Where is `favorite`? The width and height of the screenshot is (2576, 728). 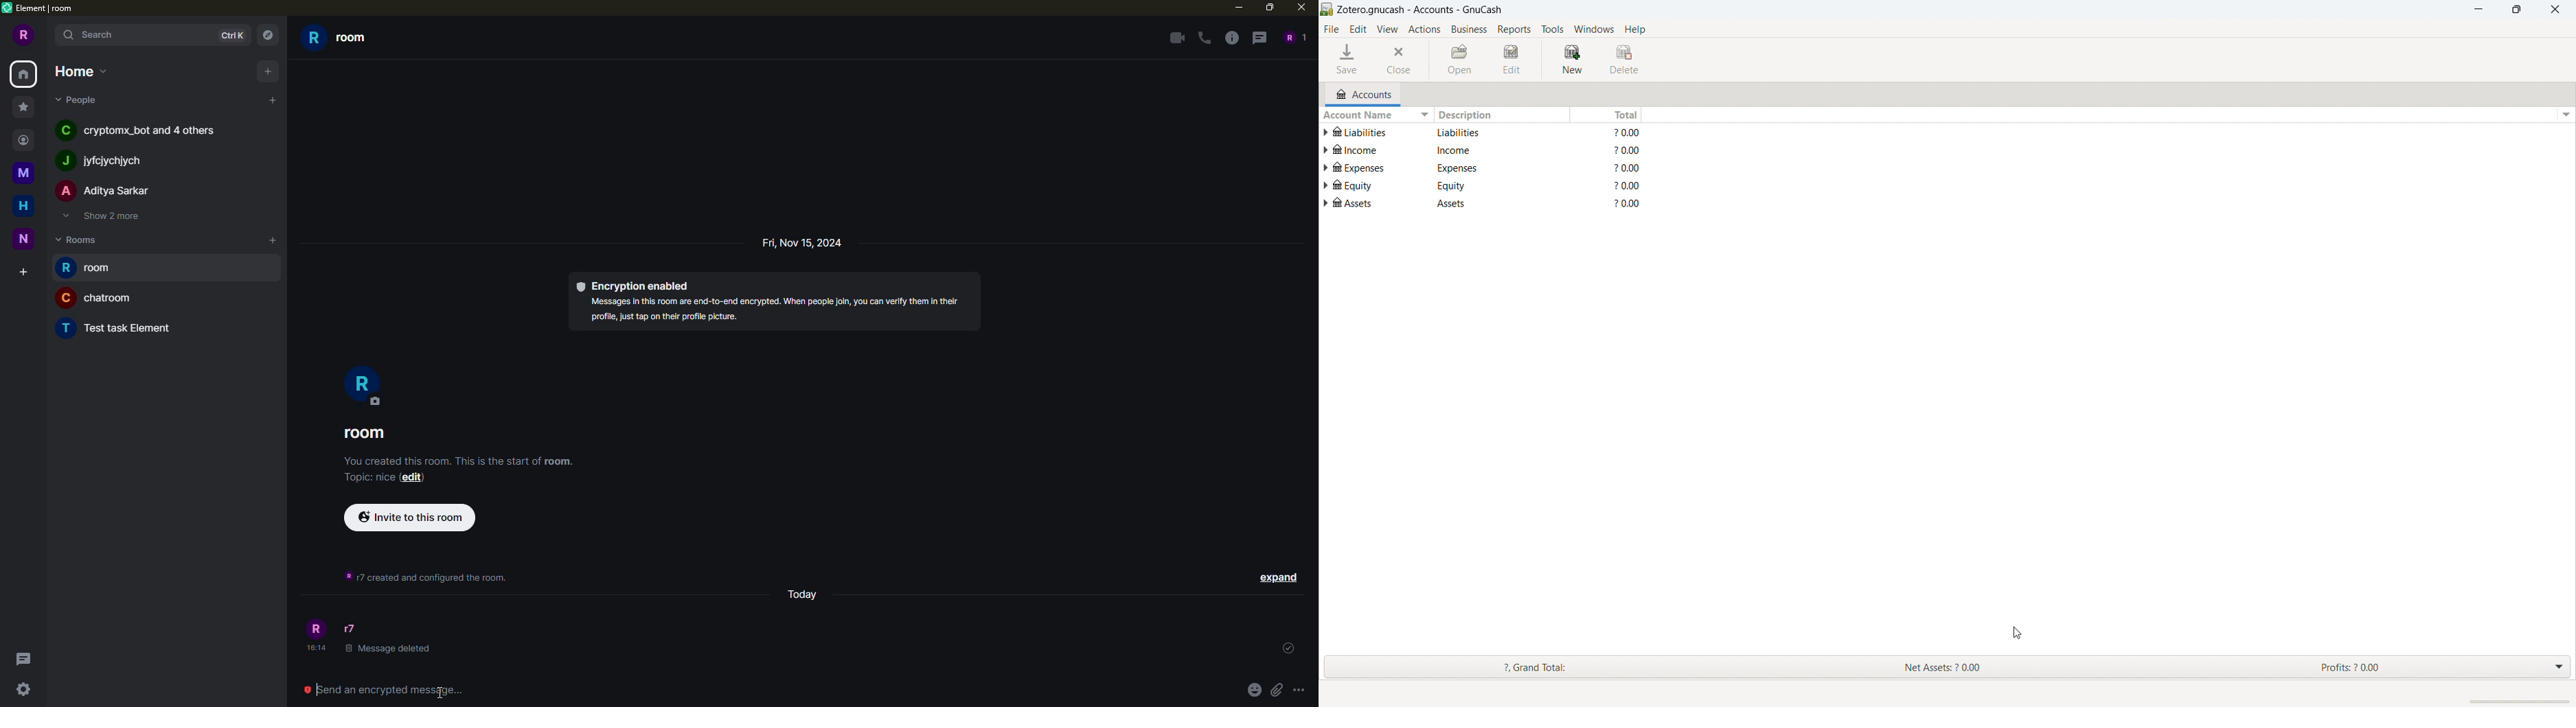
favorite is located at coordinates (22, 106).